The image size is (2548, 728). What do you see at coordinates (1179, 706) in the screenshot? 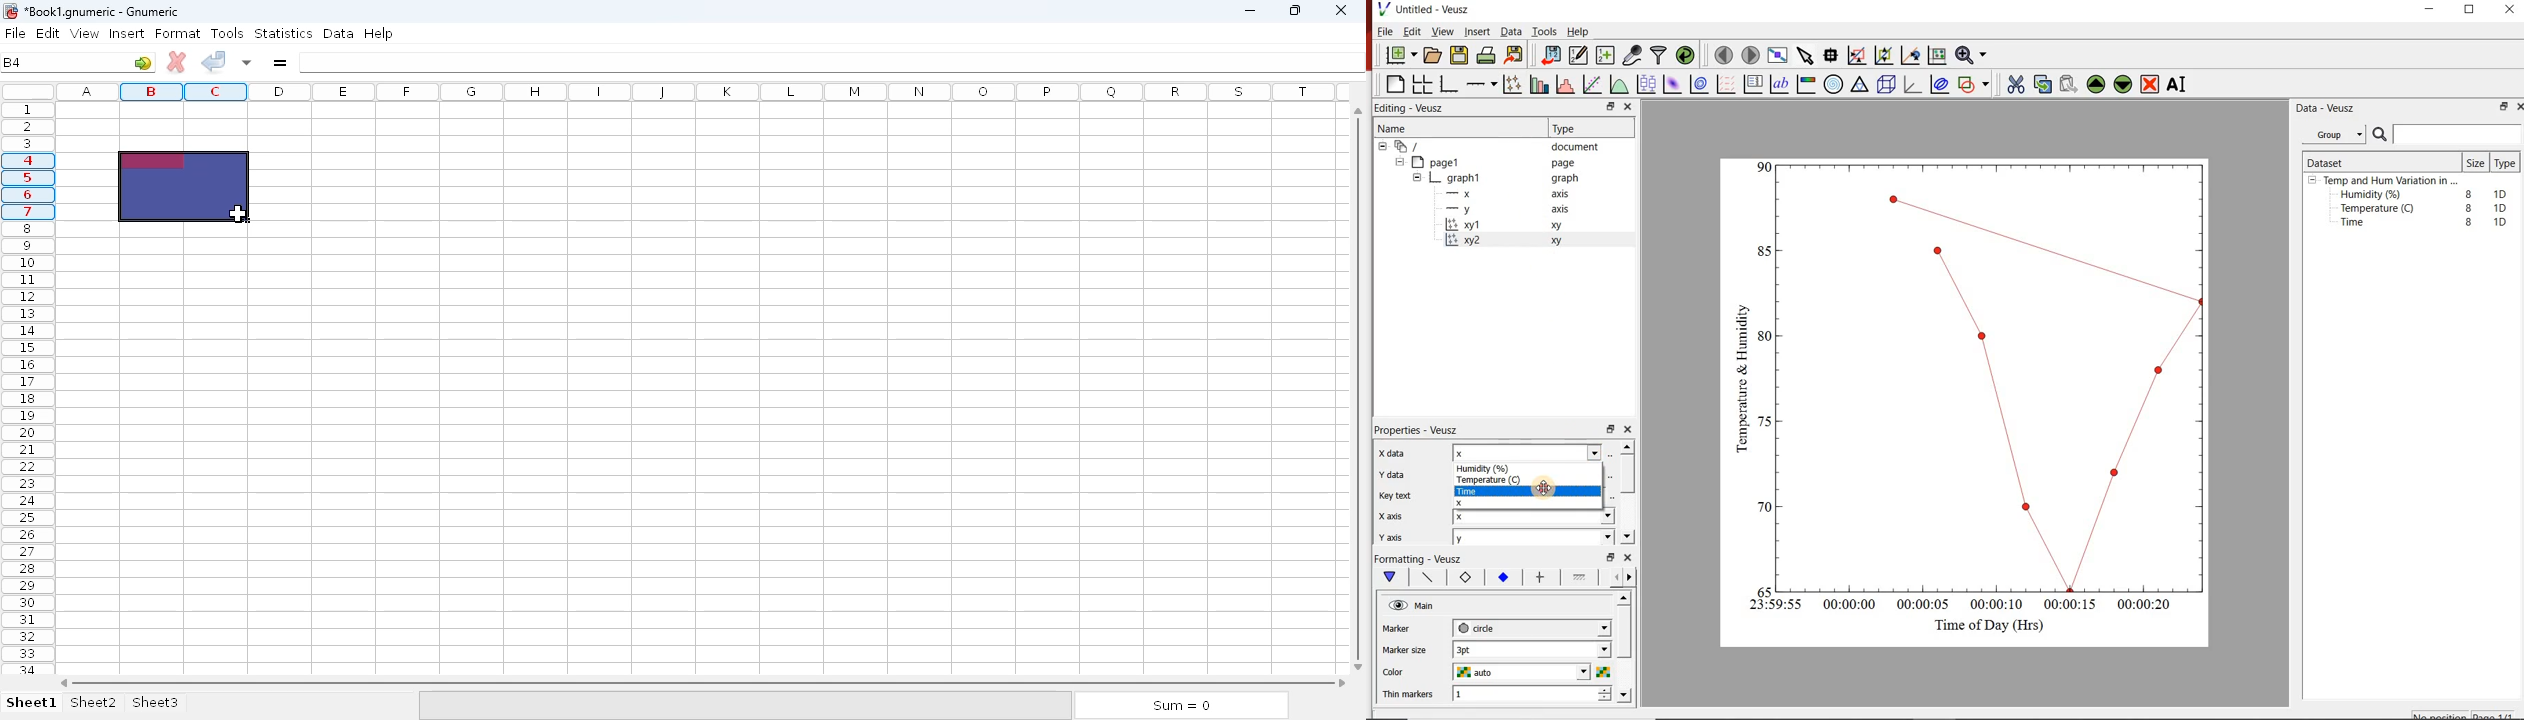
I see `sum = 0` at bounding box center [1179, 706].